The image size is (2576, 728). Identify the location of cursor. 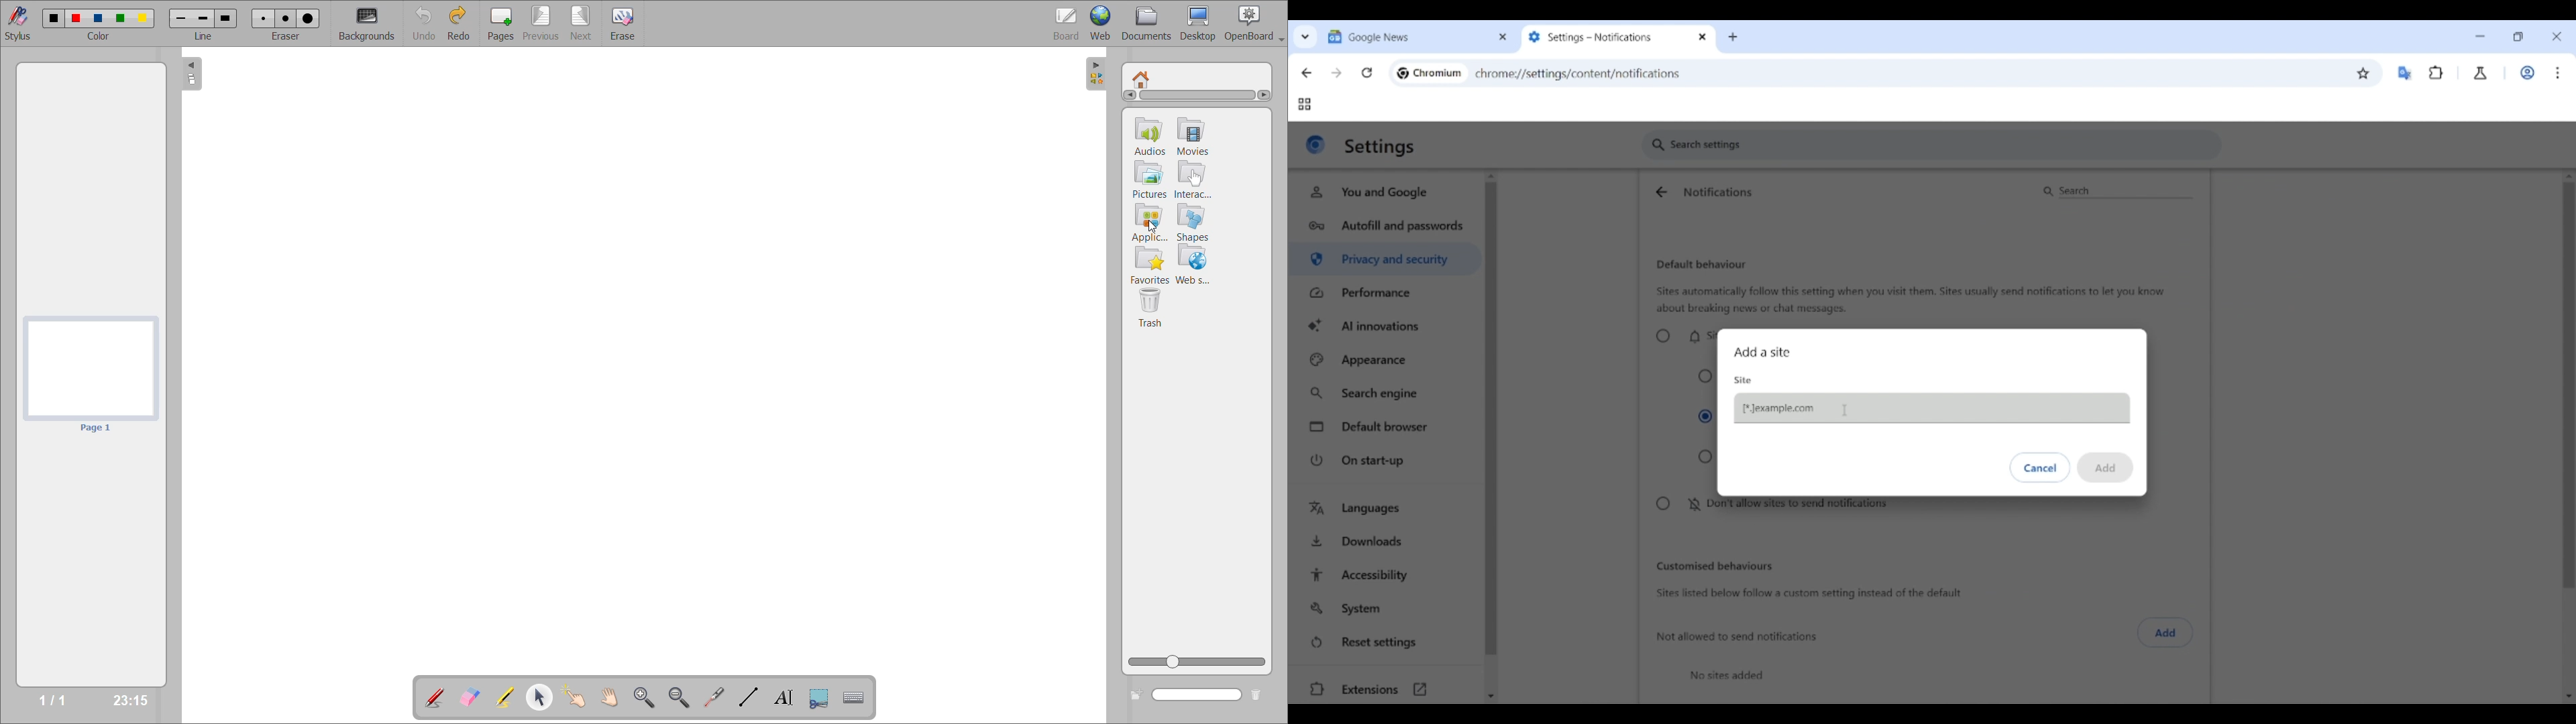
(1151, 229).